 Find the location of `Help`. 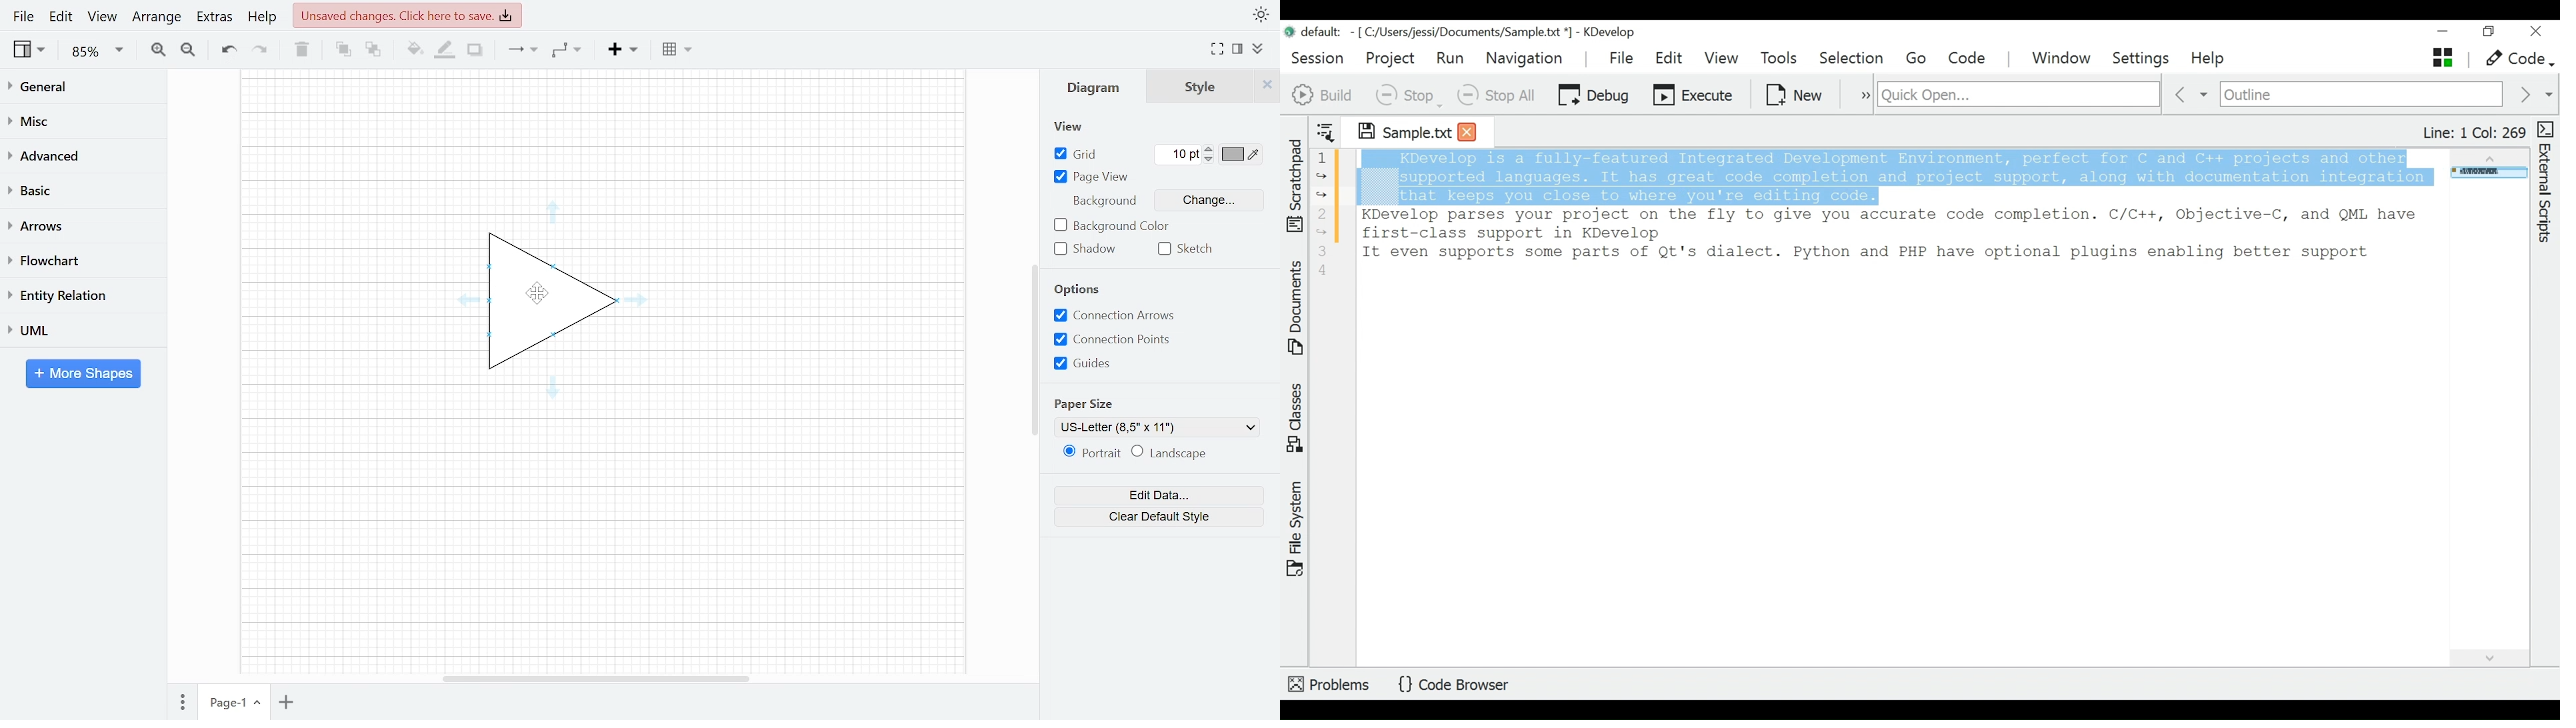

Help is located at coordinates (2209, 59).